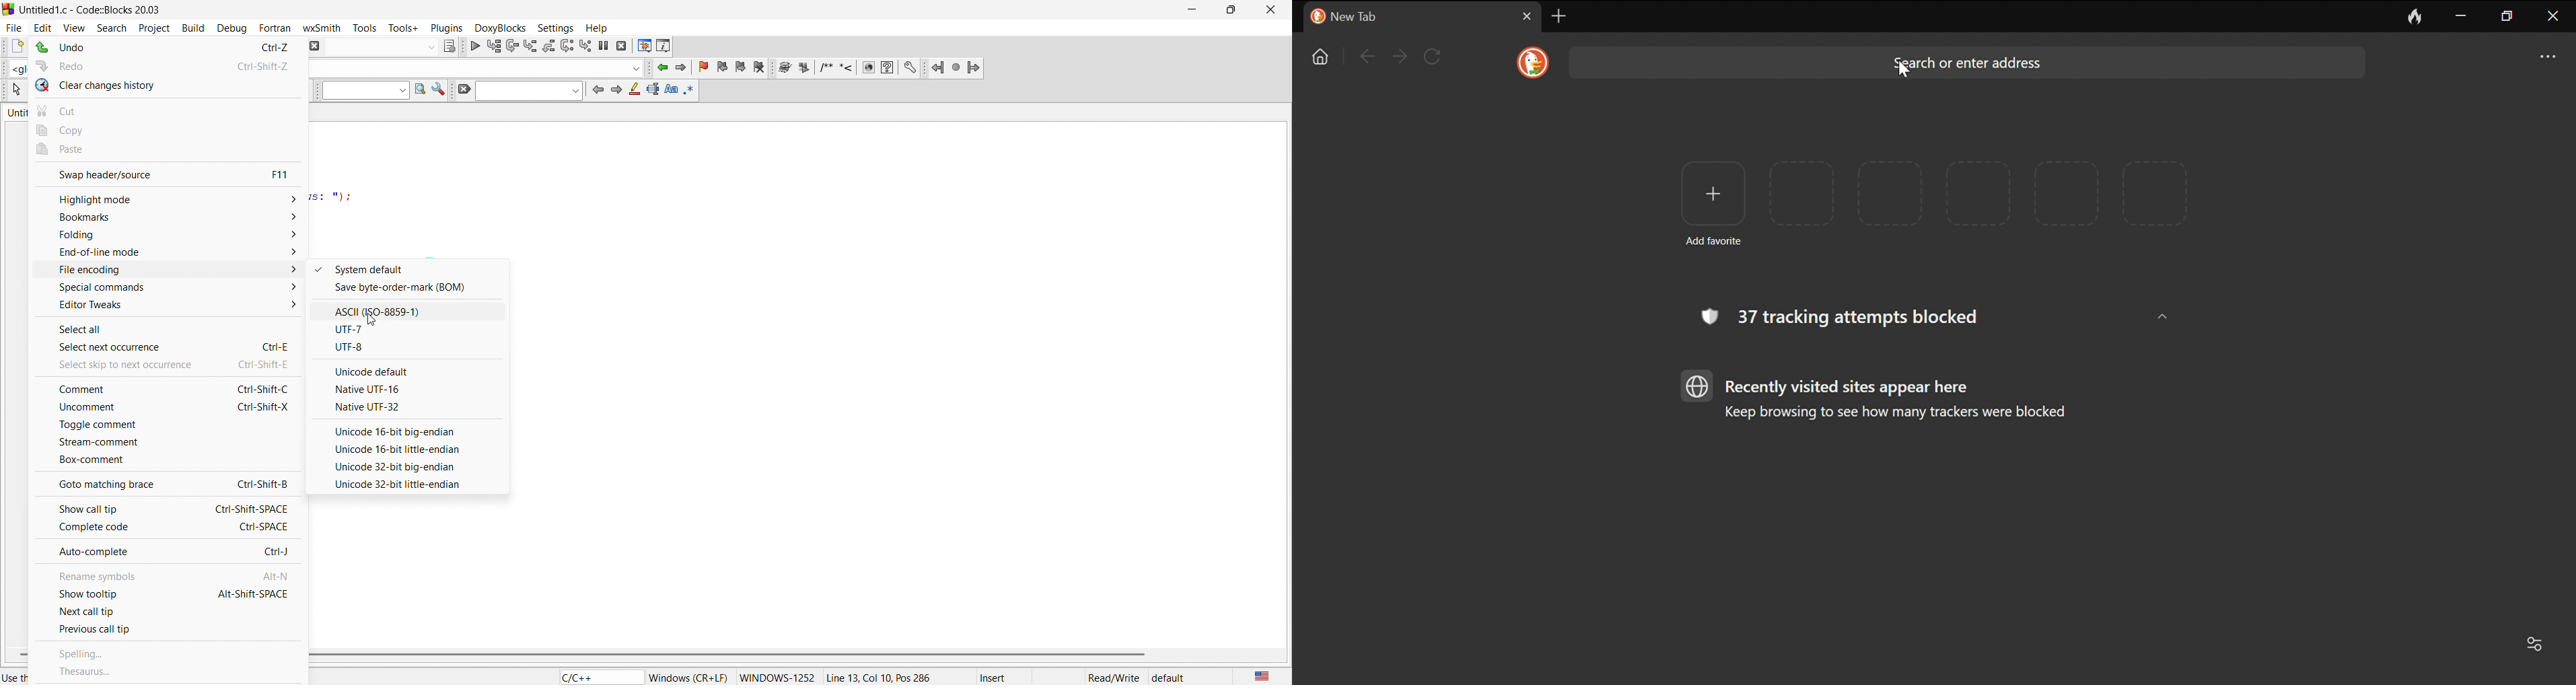 The width and height of the screenshot is (2576, 700). What do you see at coordinates (886, 68) in the screenshot?
I see `help` at bounding box center [886, 68].